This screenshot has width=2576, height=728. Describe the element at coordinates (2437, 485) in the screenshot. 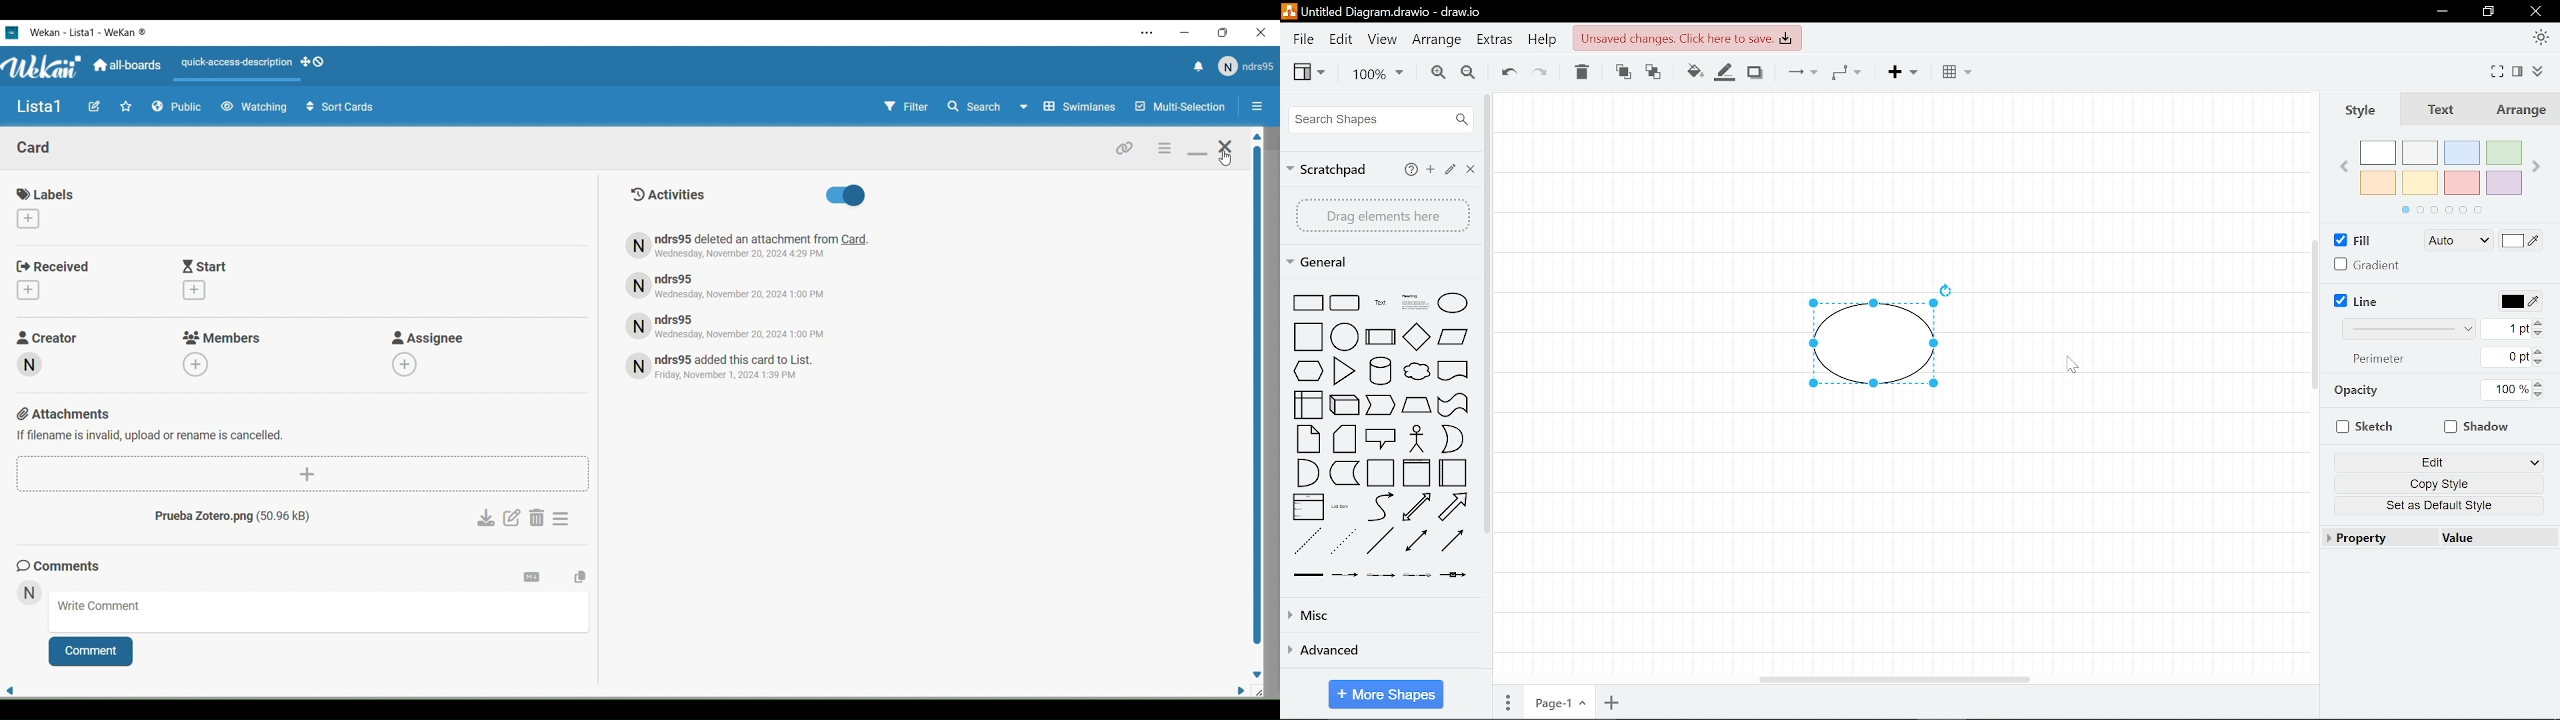

I see `Copy Style` at that location.